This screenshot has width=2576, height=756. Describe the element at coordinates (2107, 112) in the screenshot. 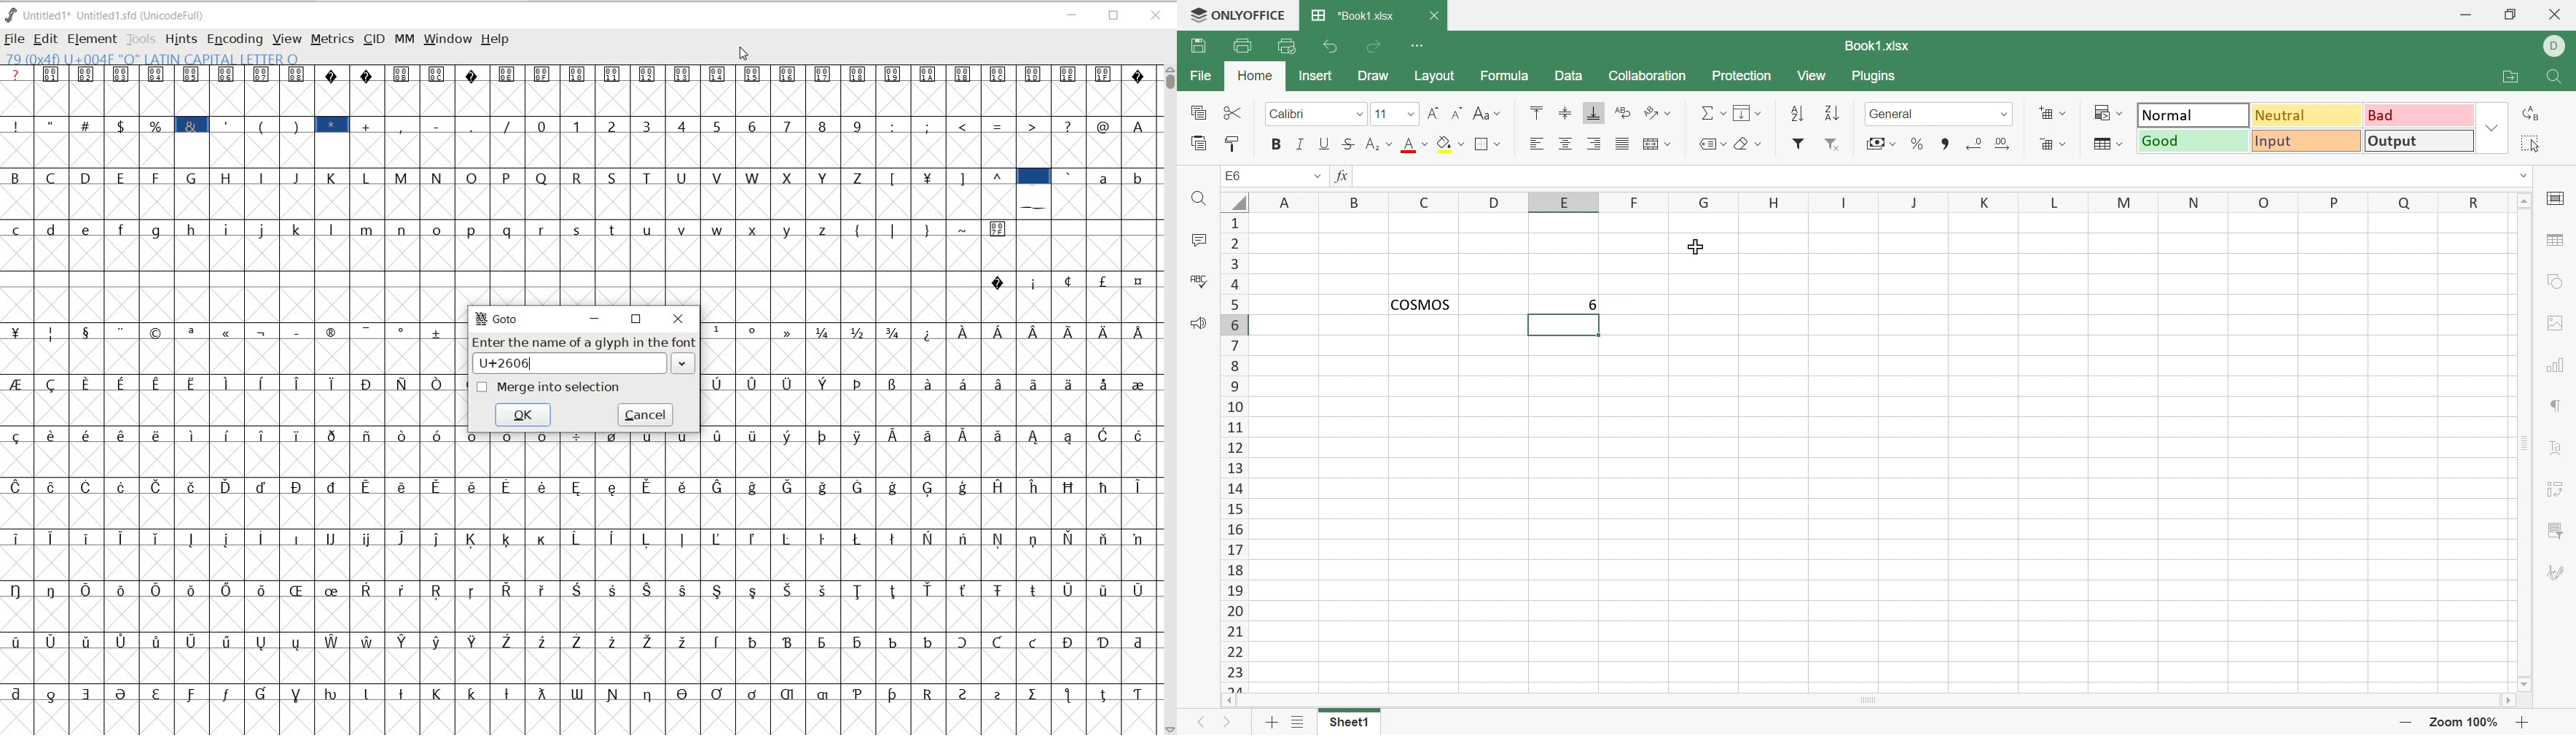

I see `Conditional formatting` at that location.